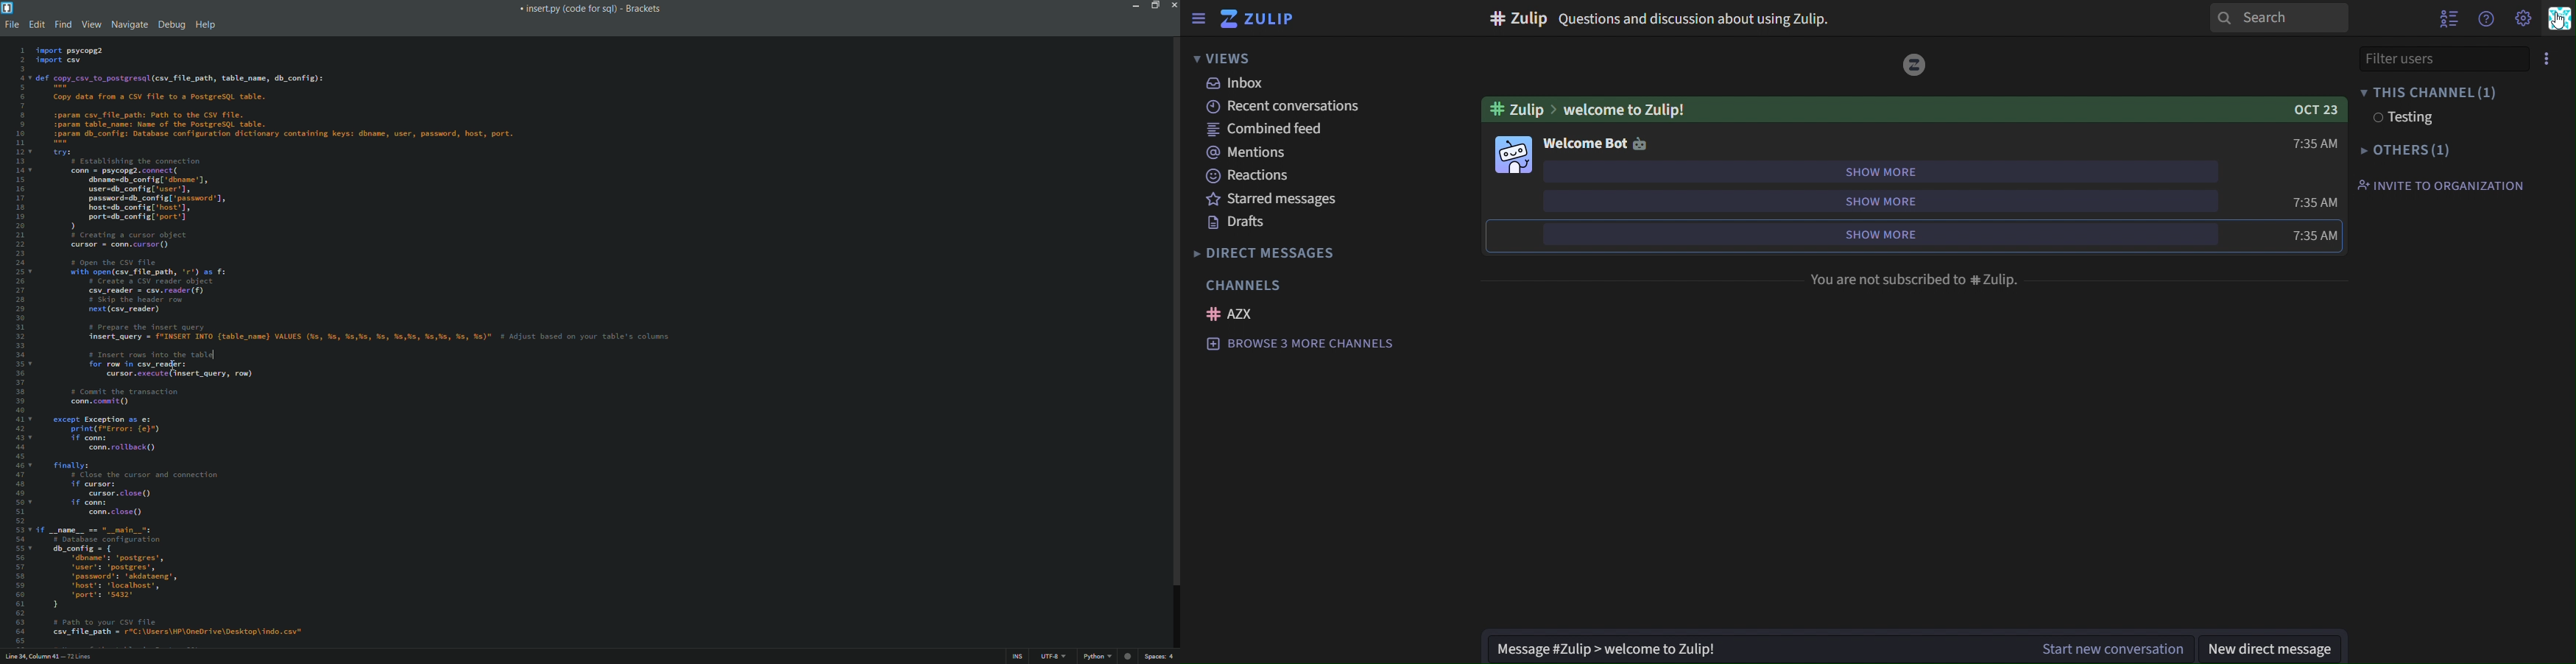 The height and width of the screenshot is (672, 2576). Describe the element at coordinates (1130, 655) in the screenshot. I see `web` at that location.